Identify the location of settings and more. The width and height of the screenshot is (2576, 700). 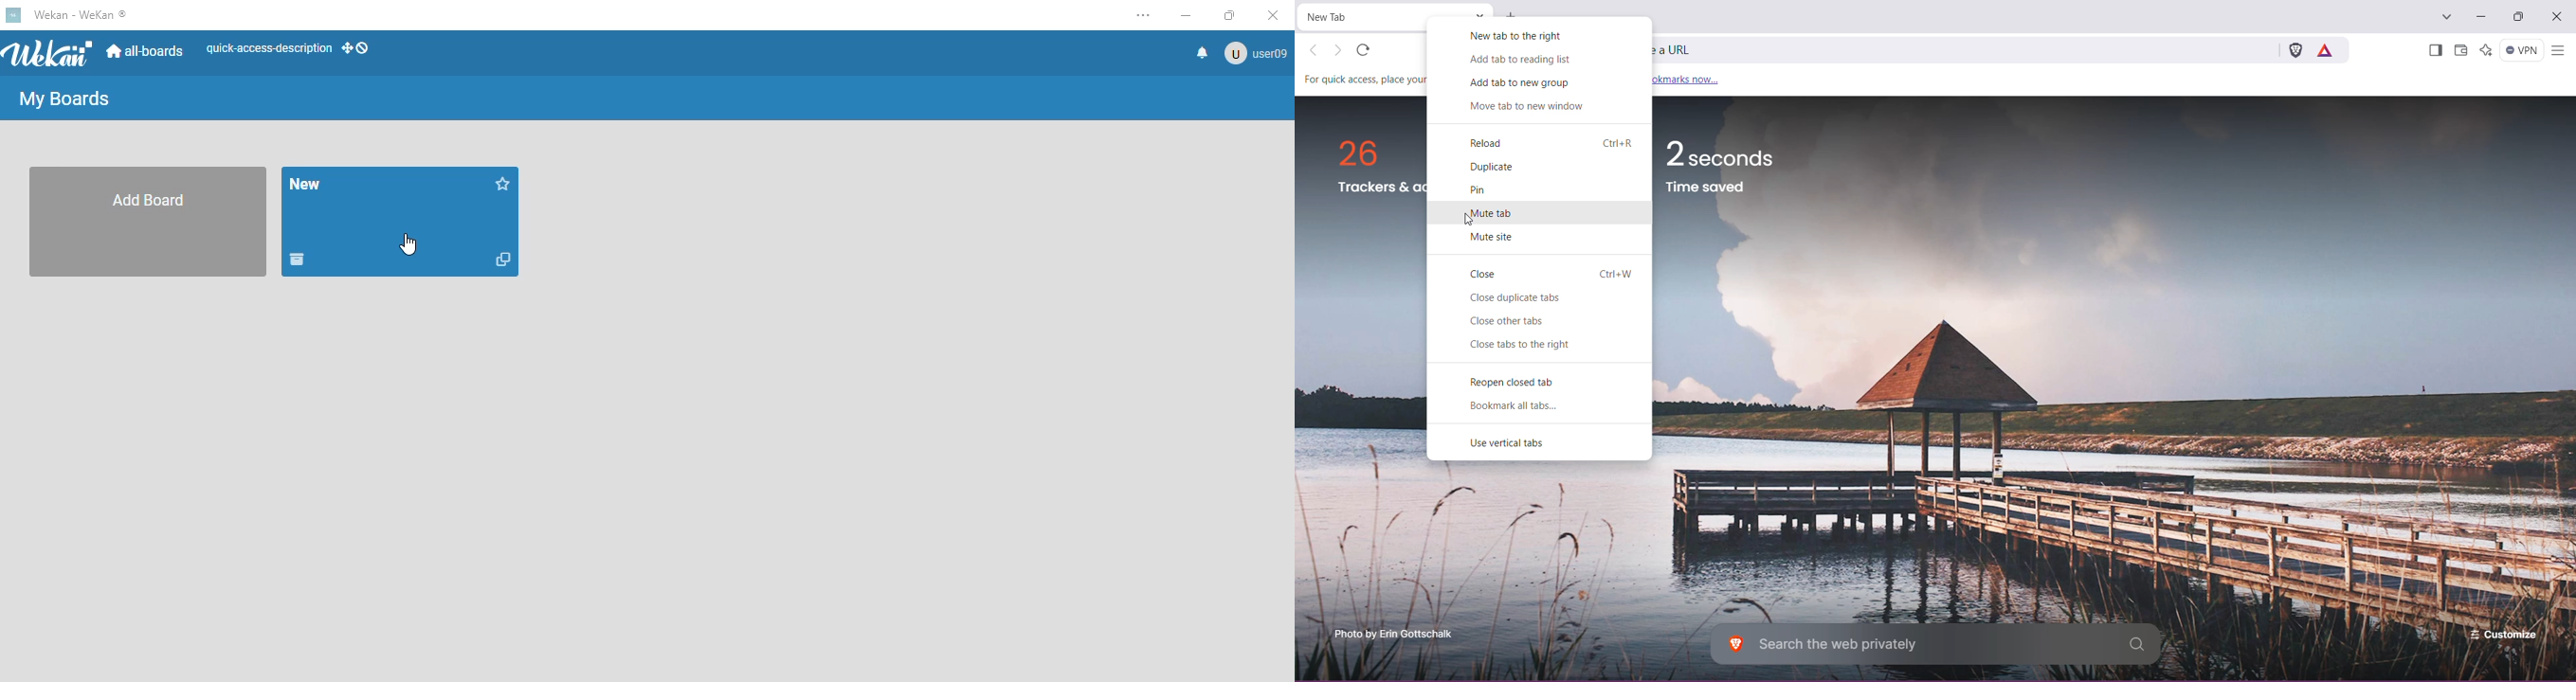
(1144, 15).